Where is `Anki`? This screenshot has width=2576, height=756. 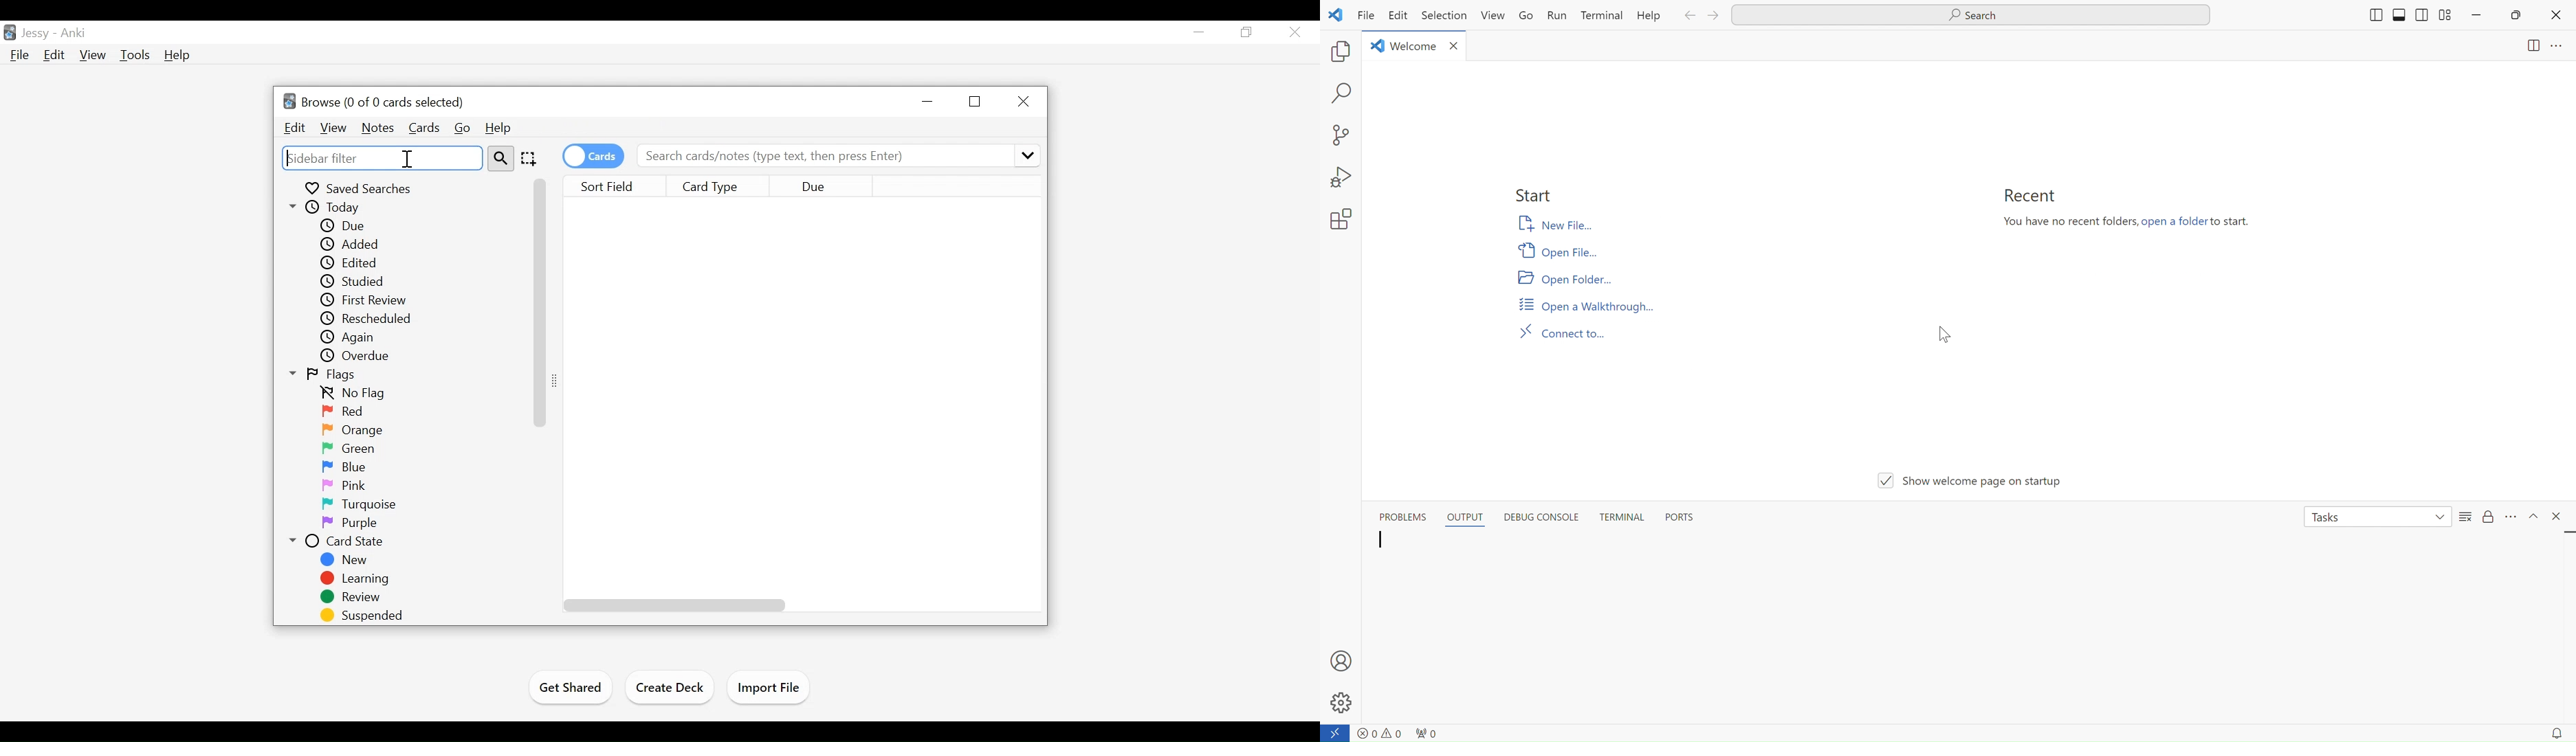
Anki is located at coordinates (75, 34).